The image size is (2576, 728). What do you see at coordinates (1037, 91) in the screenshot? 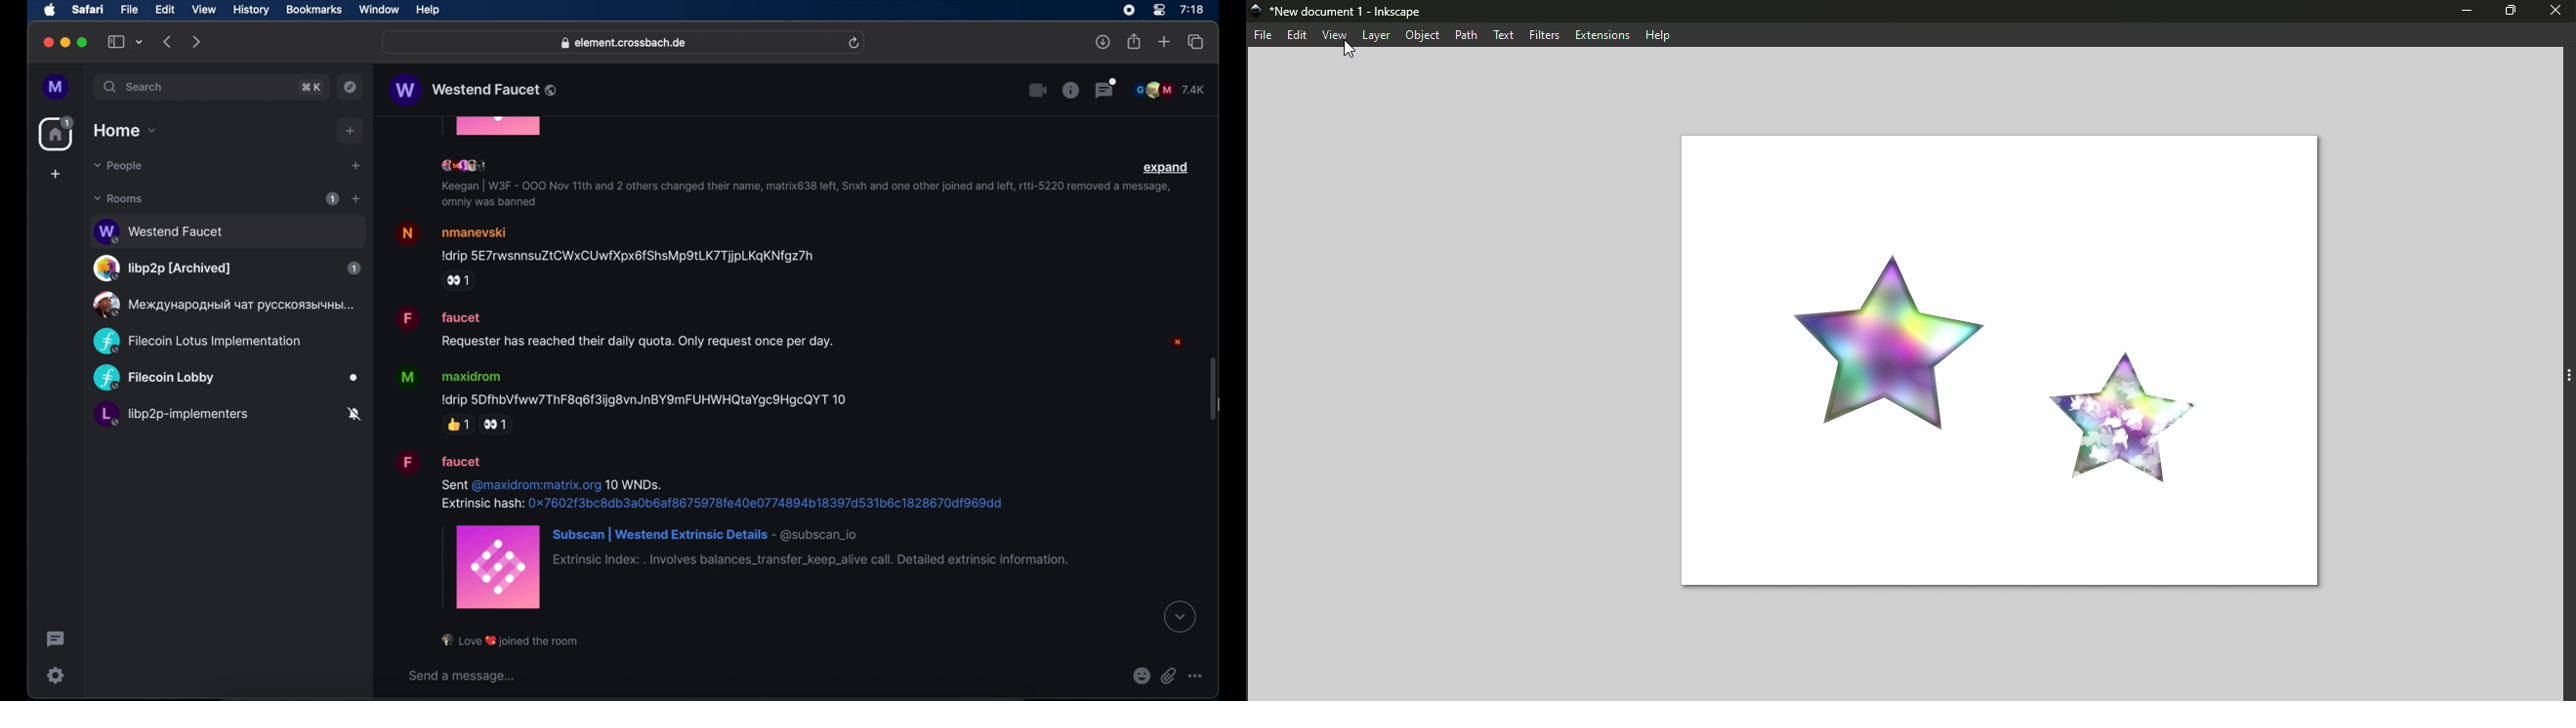
I see `video call` at bounding box center [1037, 91].